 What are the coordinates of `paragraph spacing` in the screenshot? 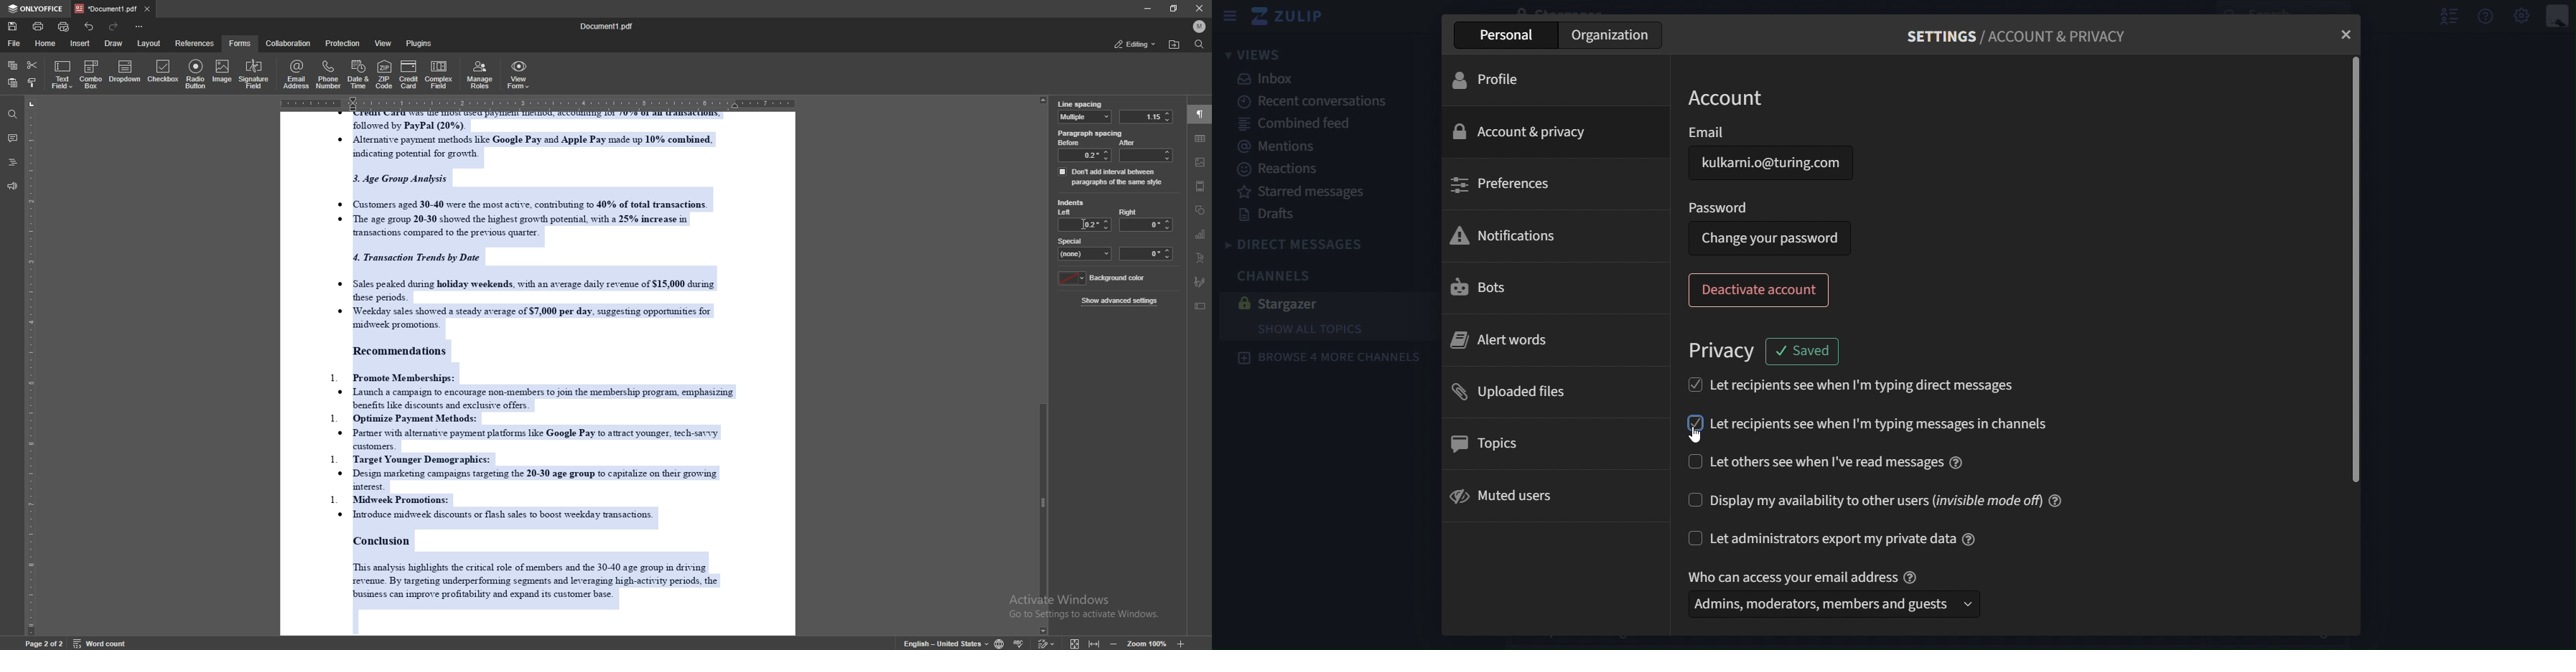 It's located at (1092, 133).